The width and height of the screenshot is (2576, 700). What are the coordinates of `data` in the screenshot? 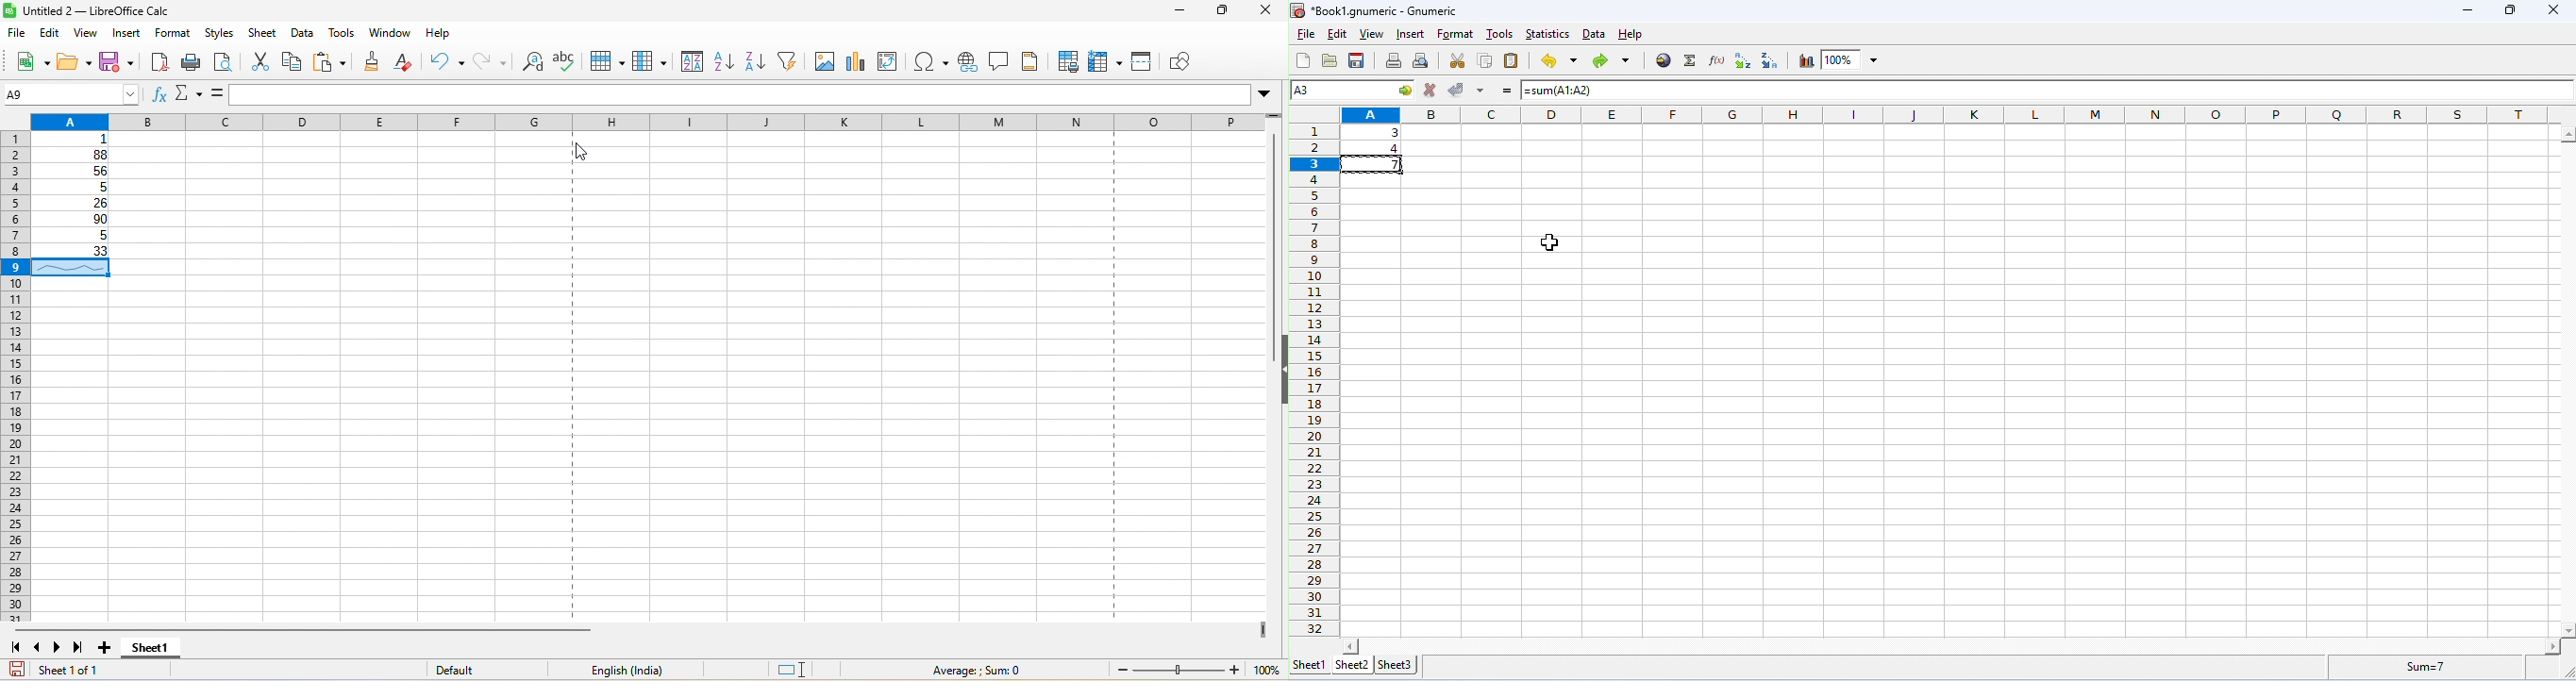 It's located at (304, 34).